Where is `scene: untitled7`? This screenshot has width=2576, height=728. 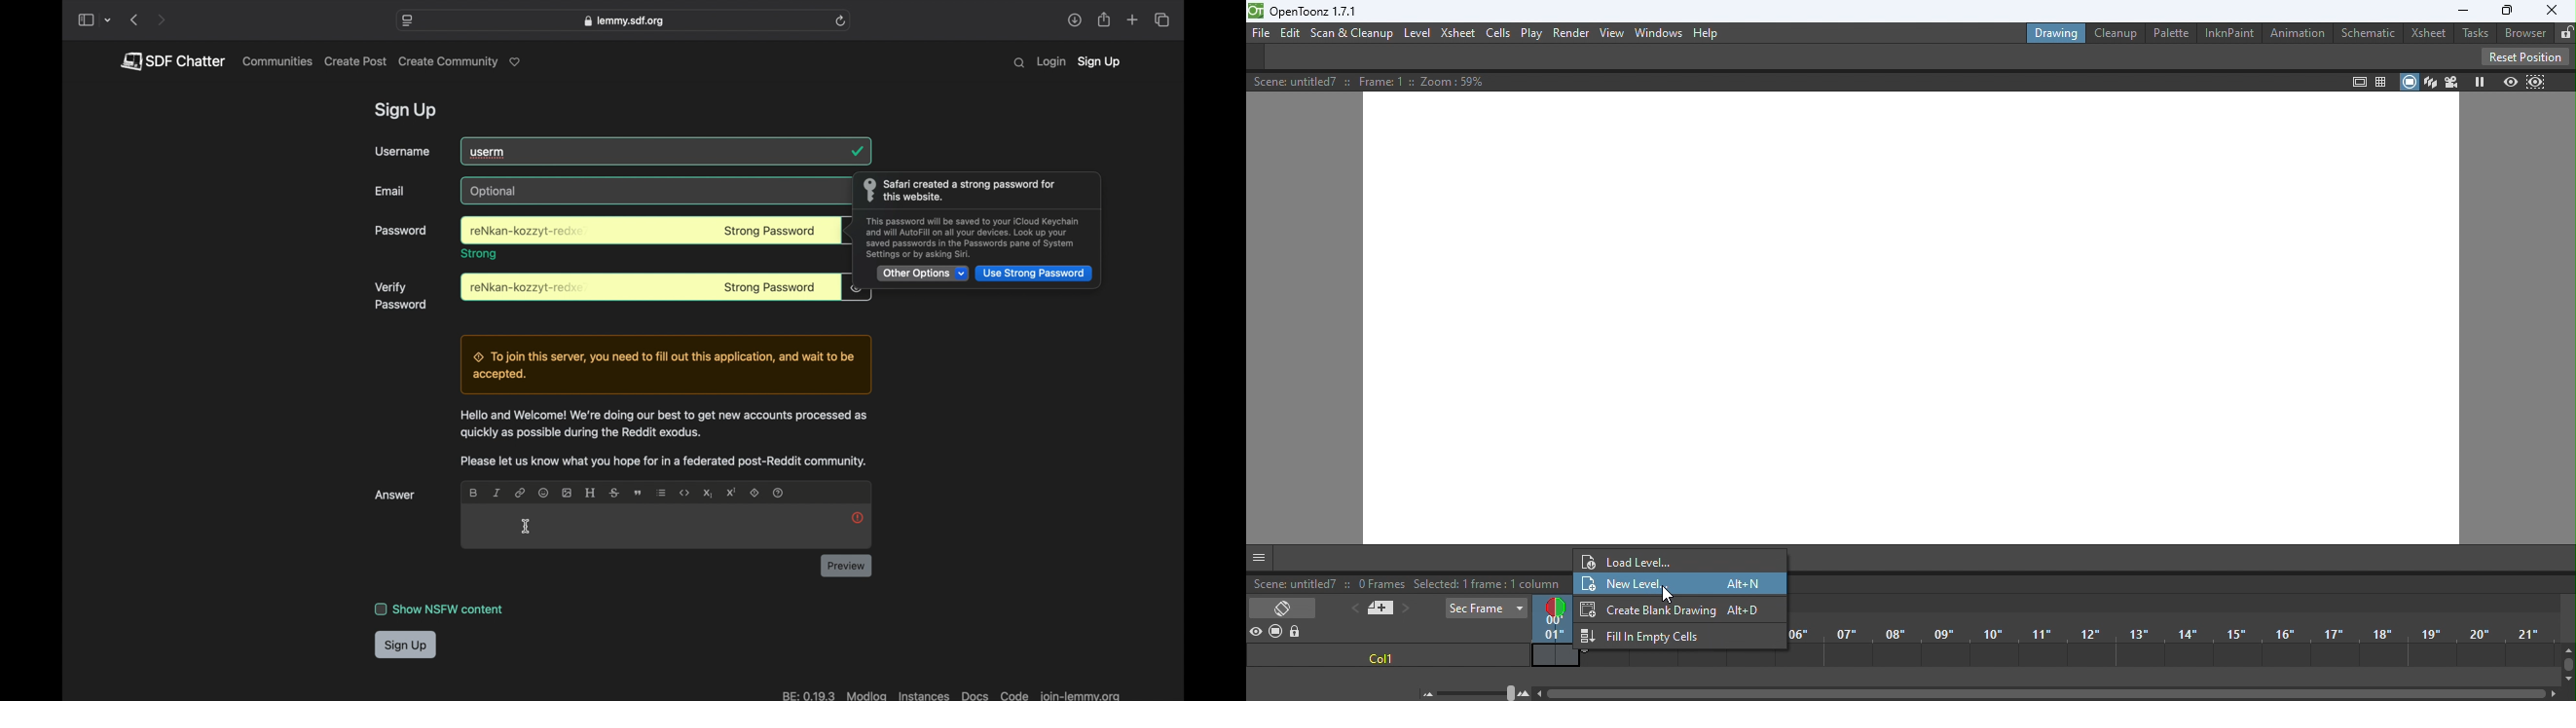 scene: untitled7 is located at coordinates (1294, 585).